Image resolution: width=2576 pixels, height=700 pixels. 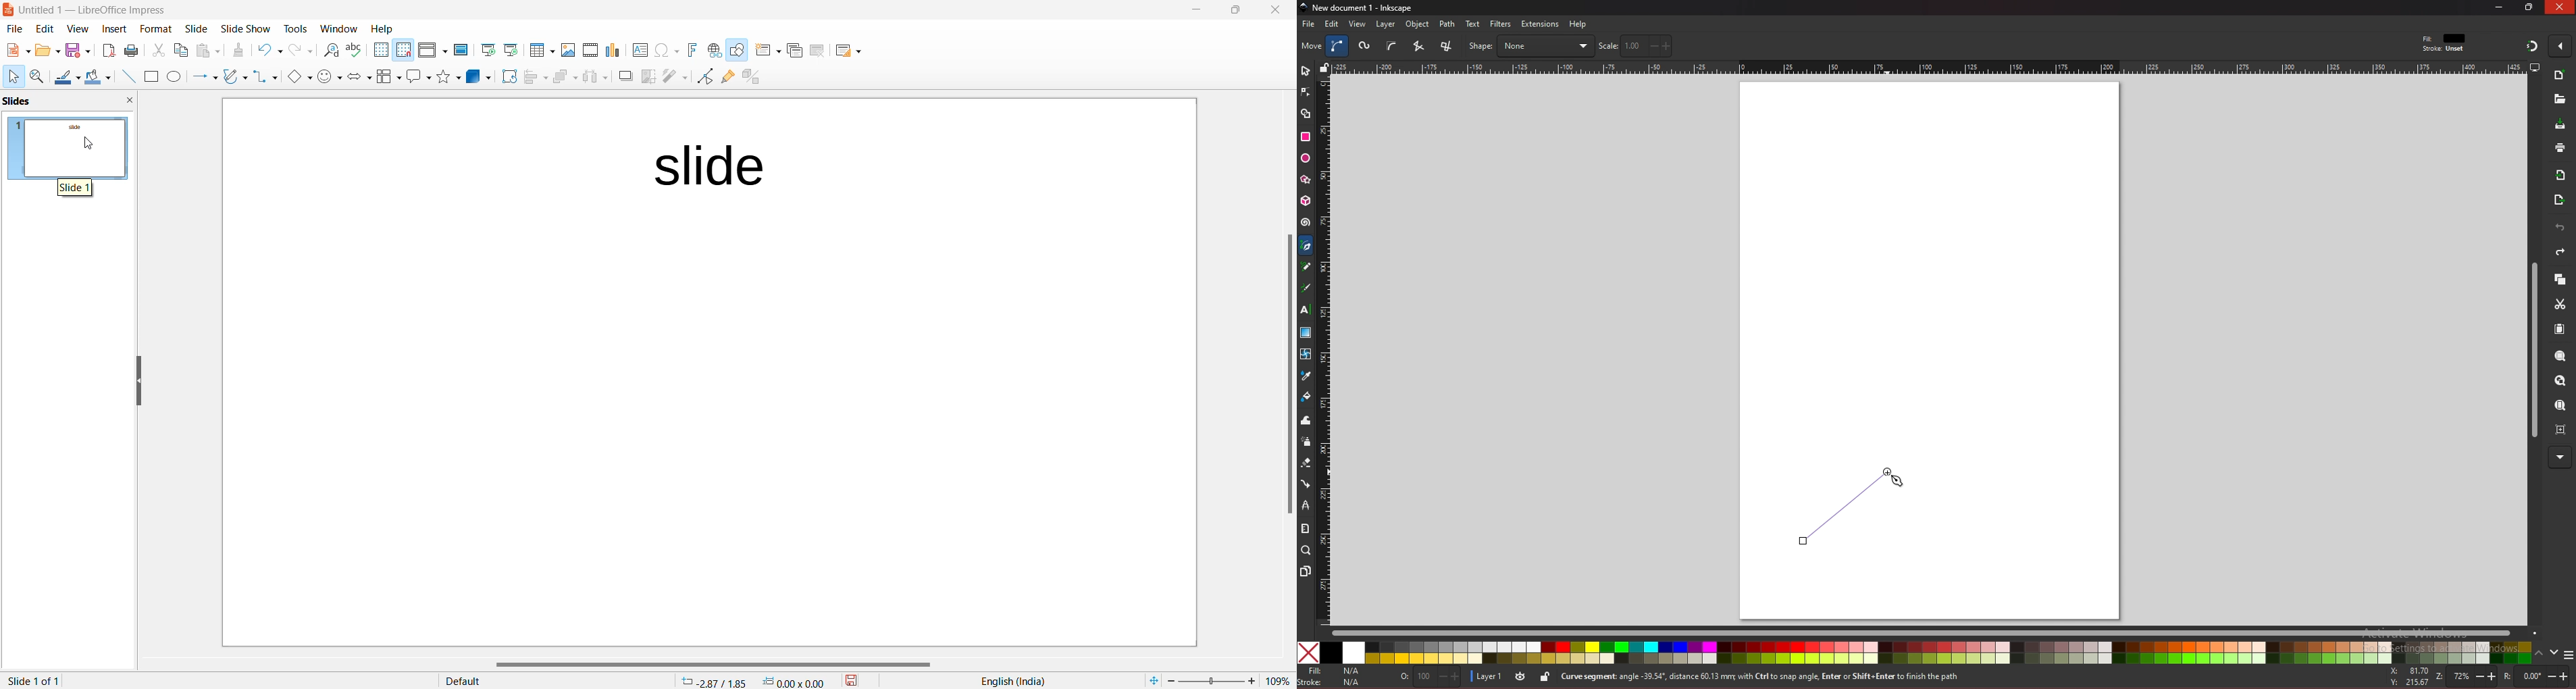 What do you see at coordinates (35, 76) in the screenshot?
I see `Zoom and pan` at bounding box center [35, 76].